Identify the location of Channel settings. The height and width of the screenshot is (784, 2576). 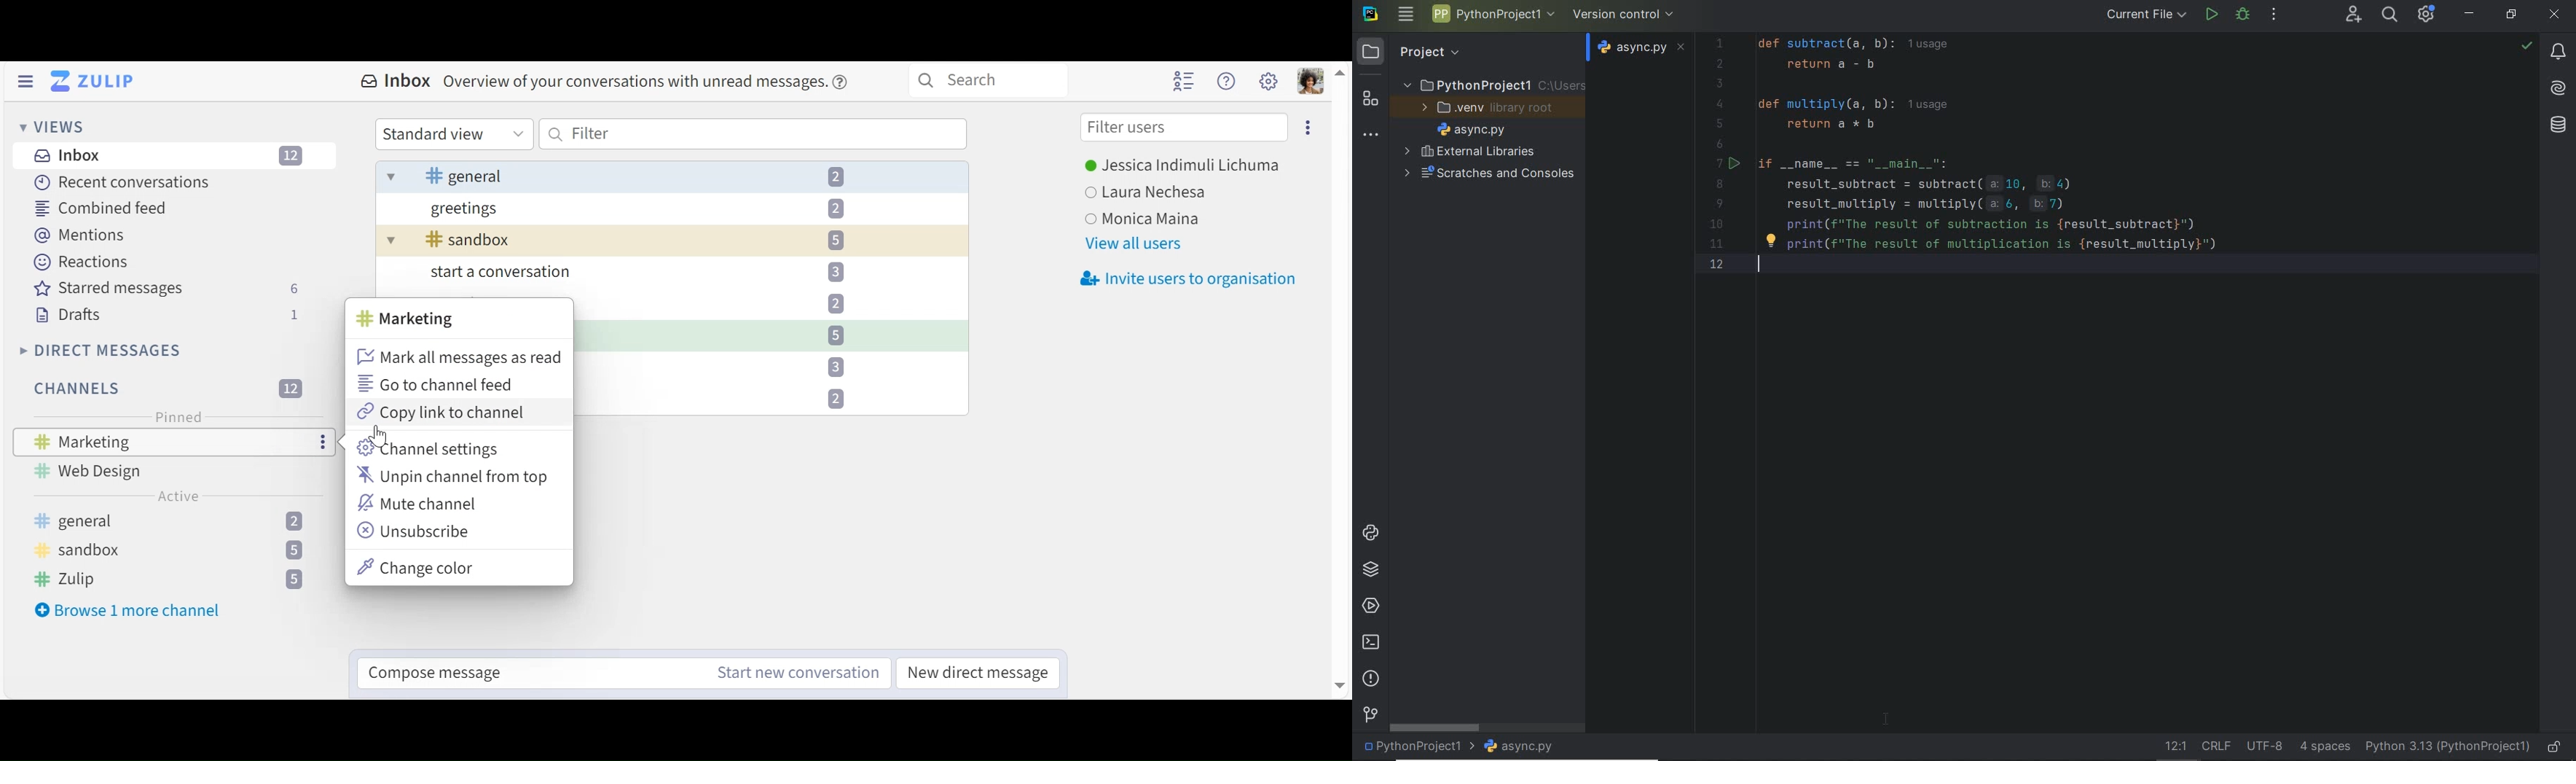
(426, 449).